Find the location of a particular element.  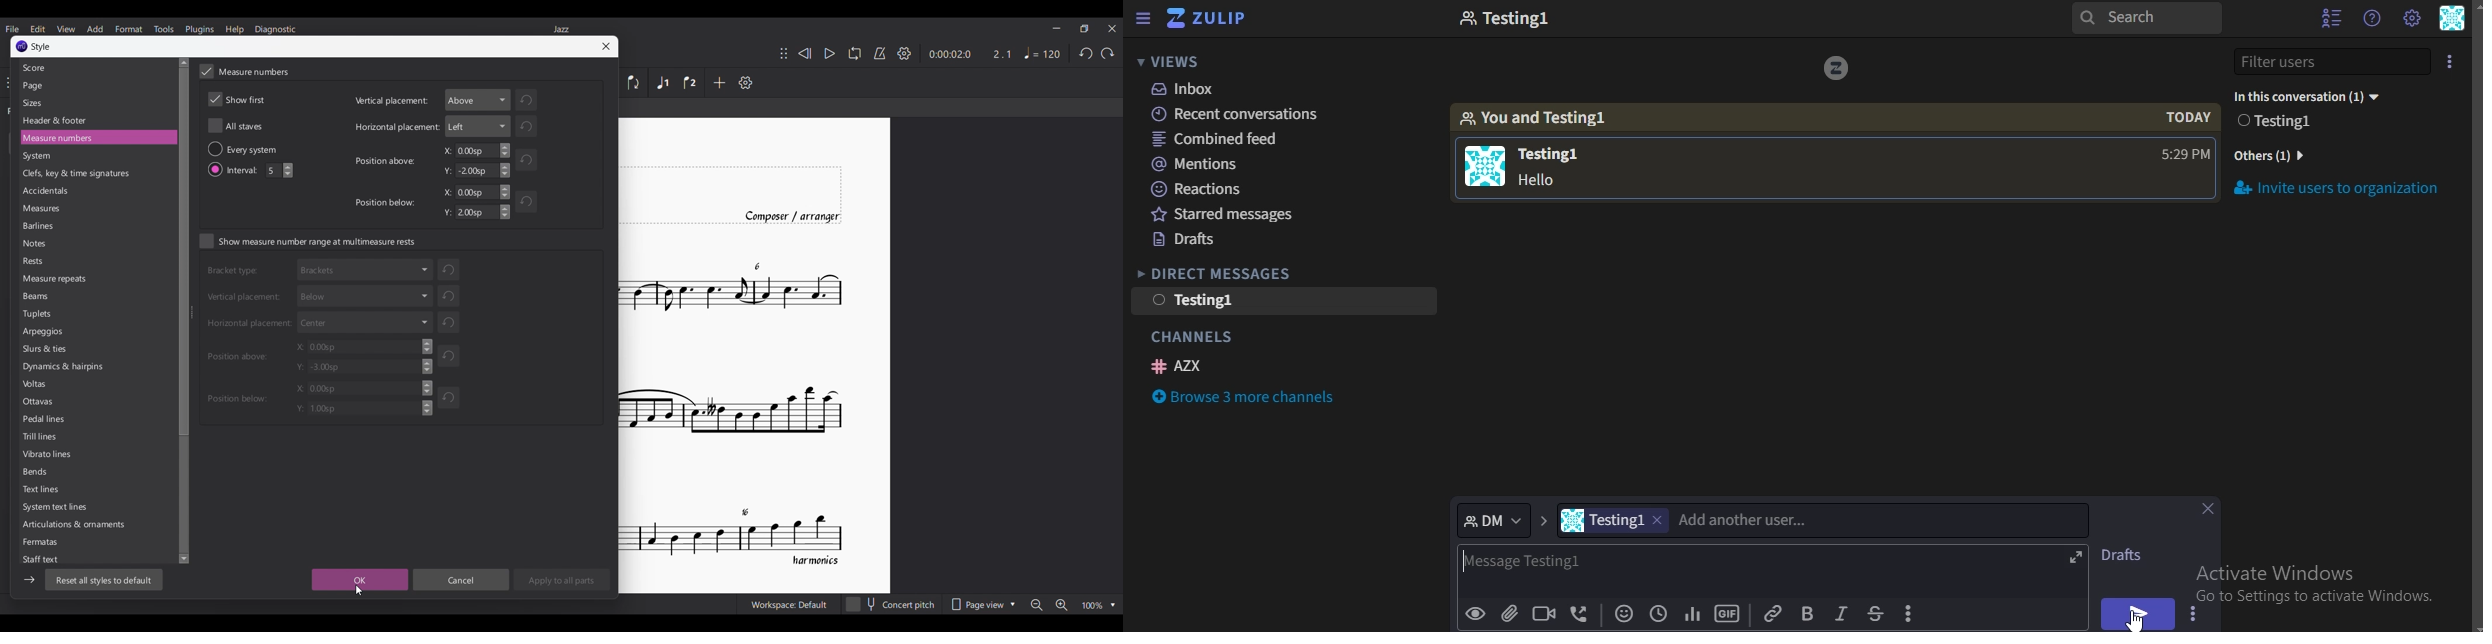

Add poll is located at coordinates (1692, 615).